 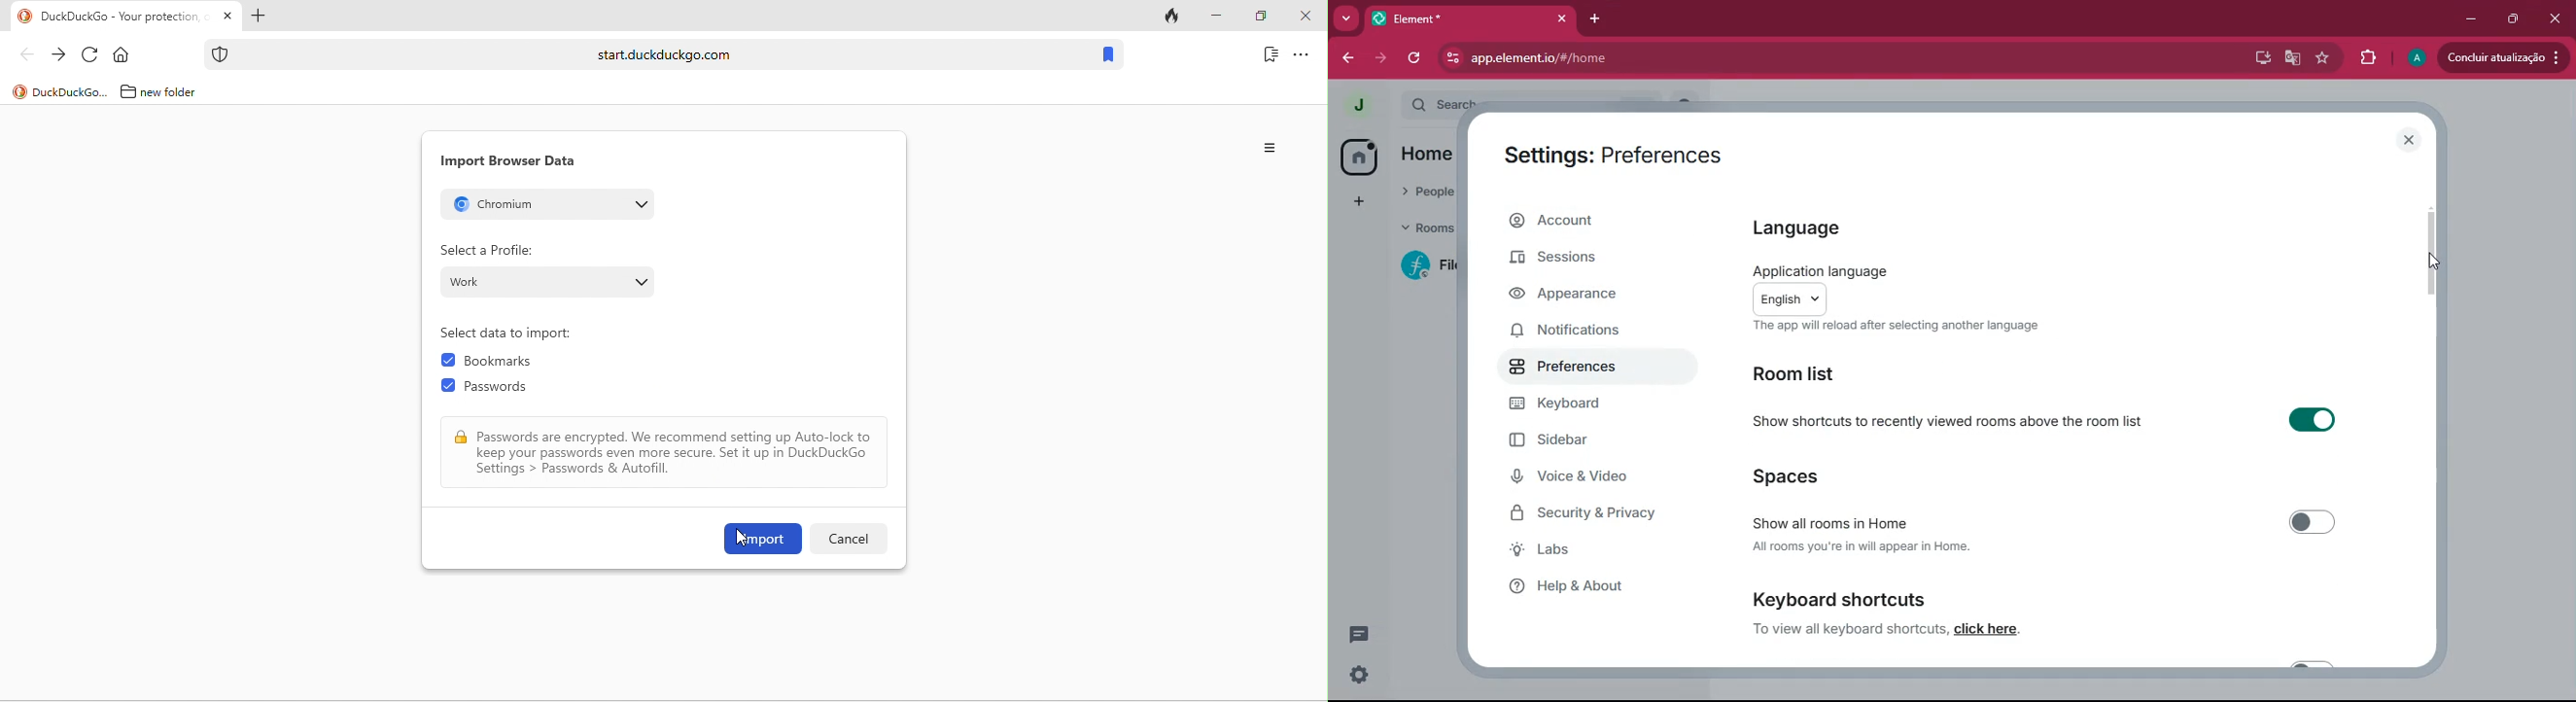 I want to click on help, so click(x=1585, y=587).